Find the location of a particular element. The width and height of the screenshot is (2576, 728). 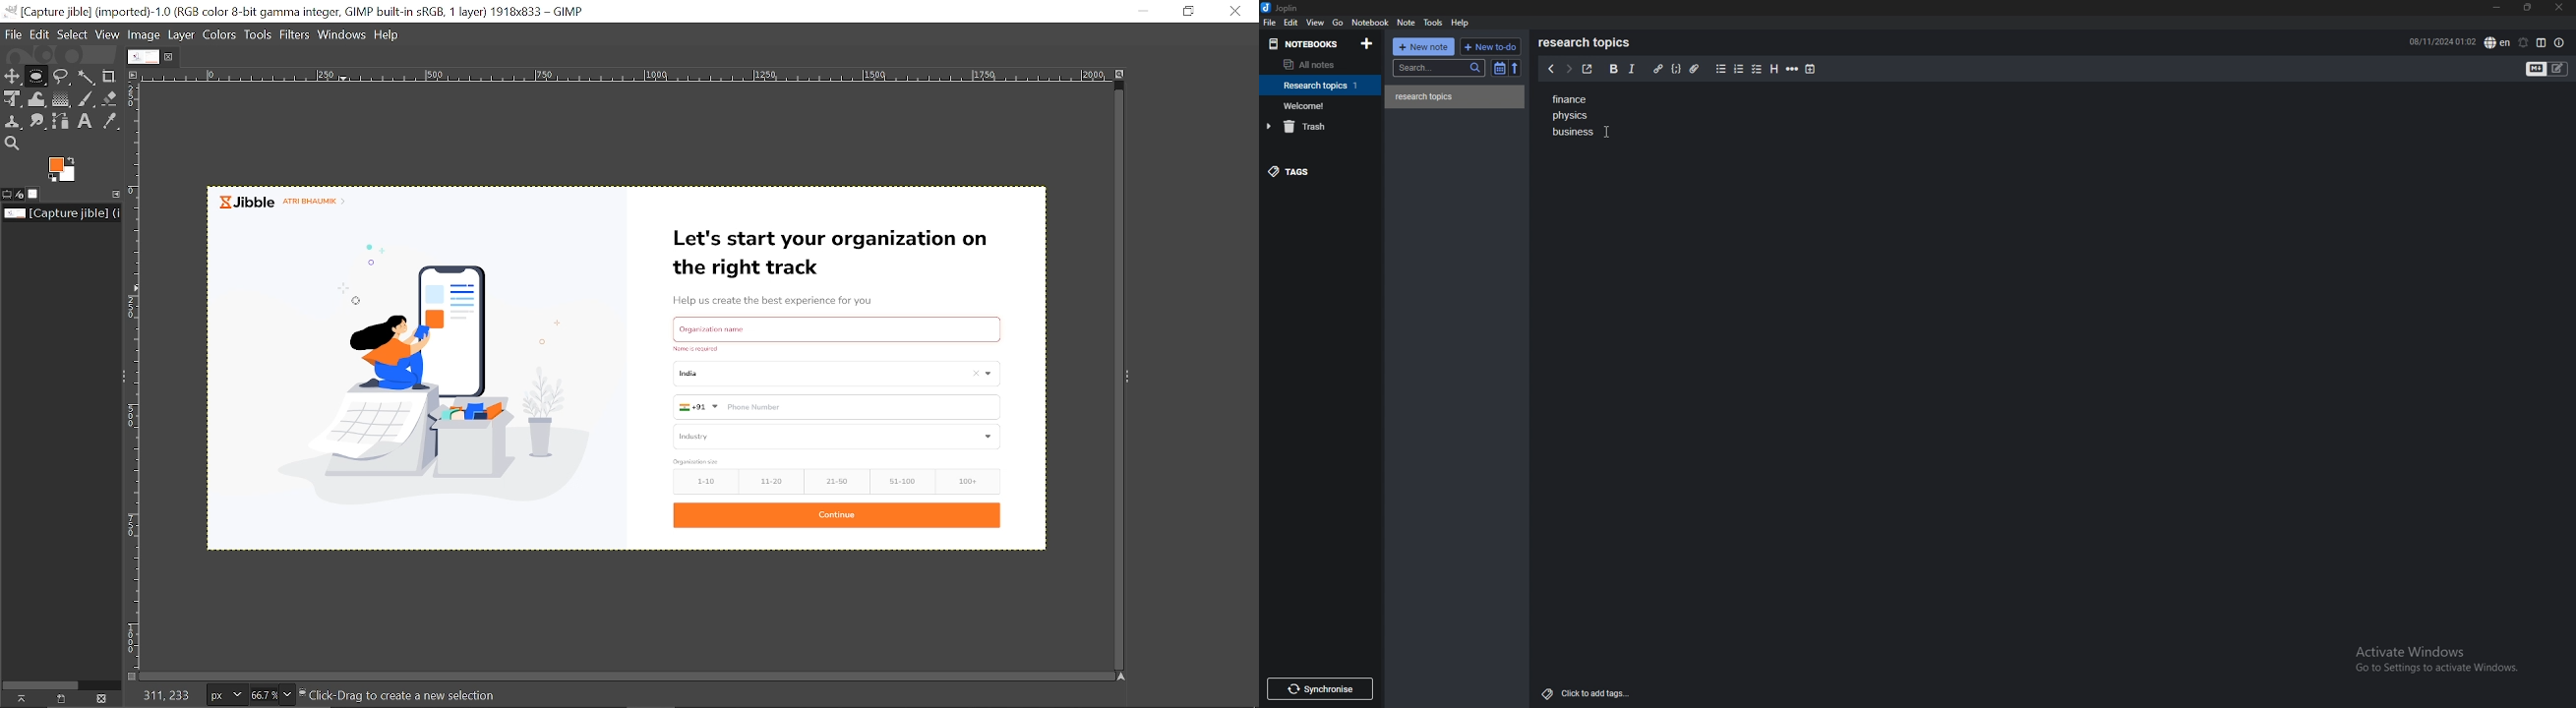

notebook is located at coordinates (1322, 85).